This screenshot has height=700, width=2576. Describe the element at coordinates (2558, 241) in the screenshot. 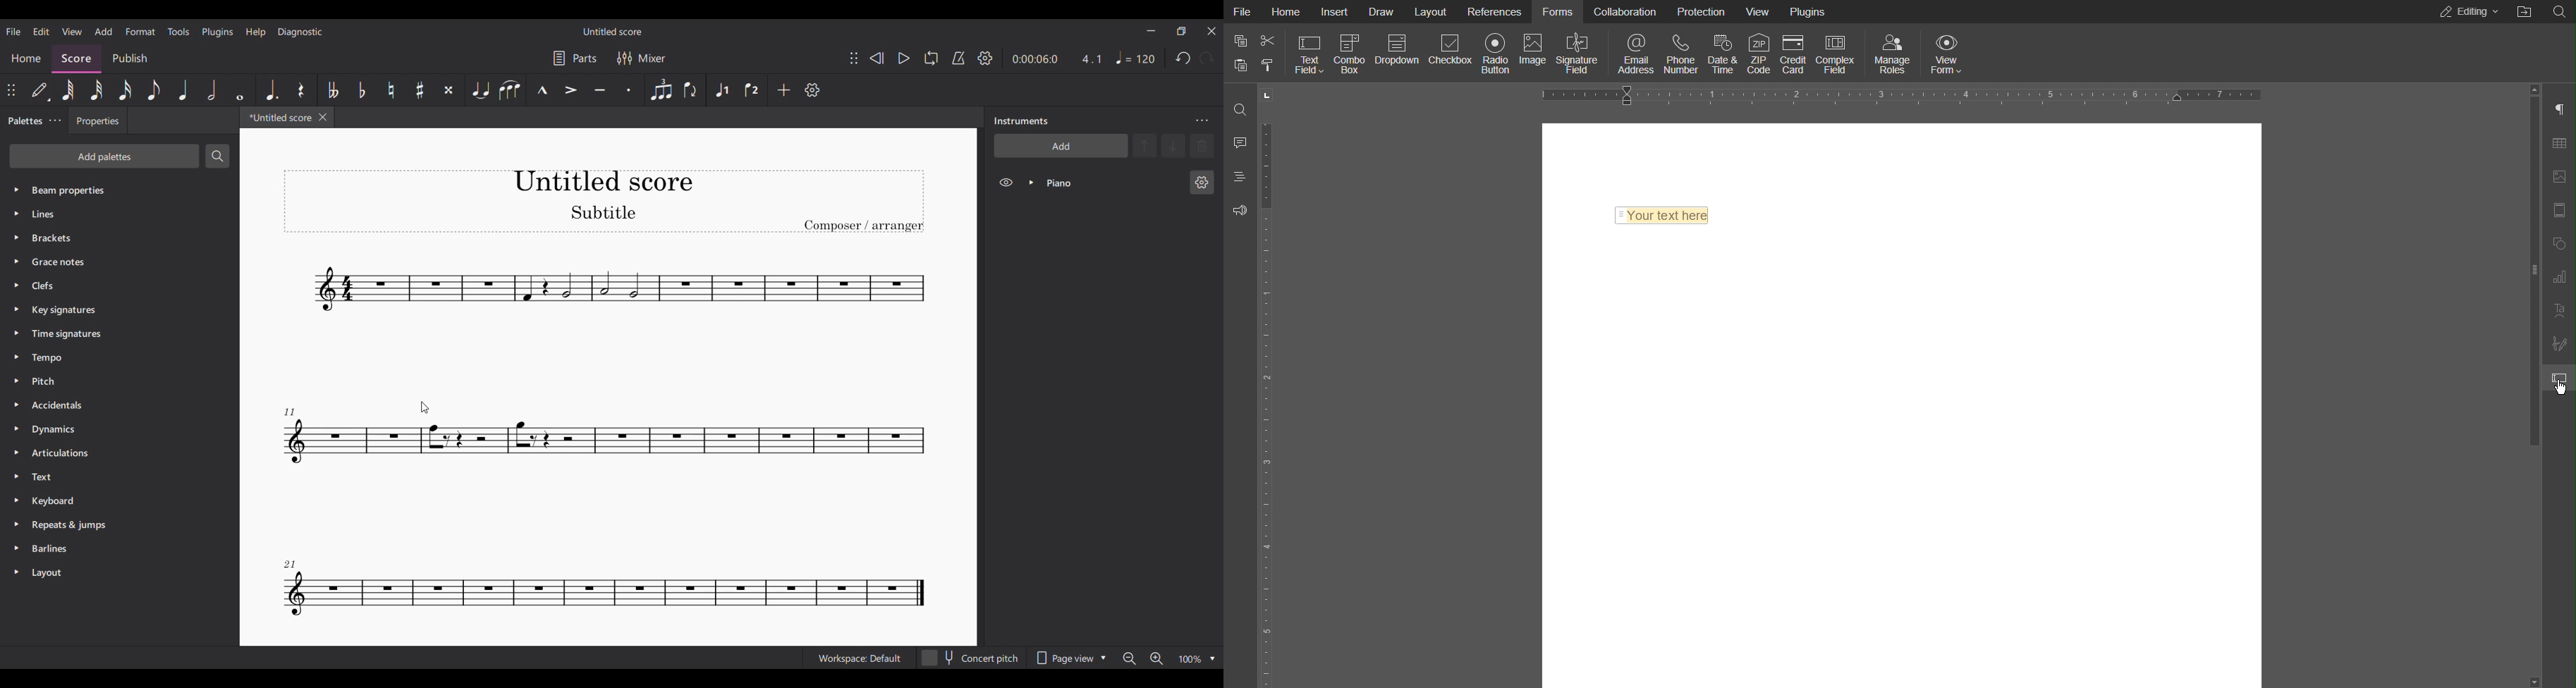

I see `Shape Settings` at that location.